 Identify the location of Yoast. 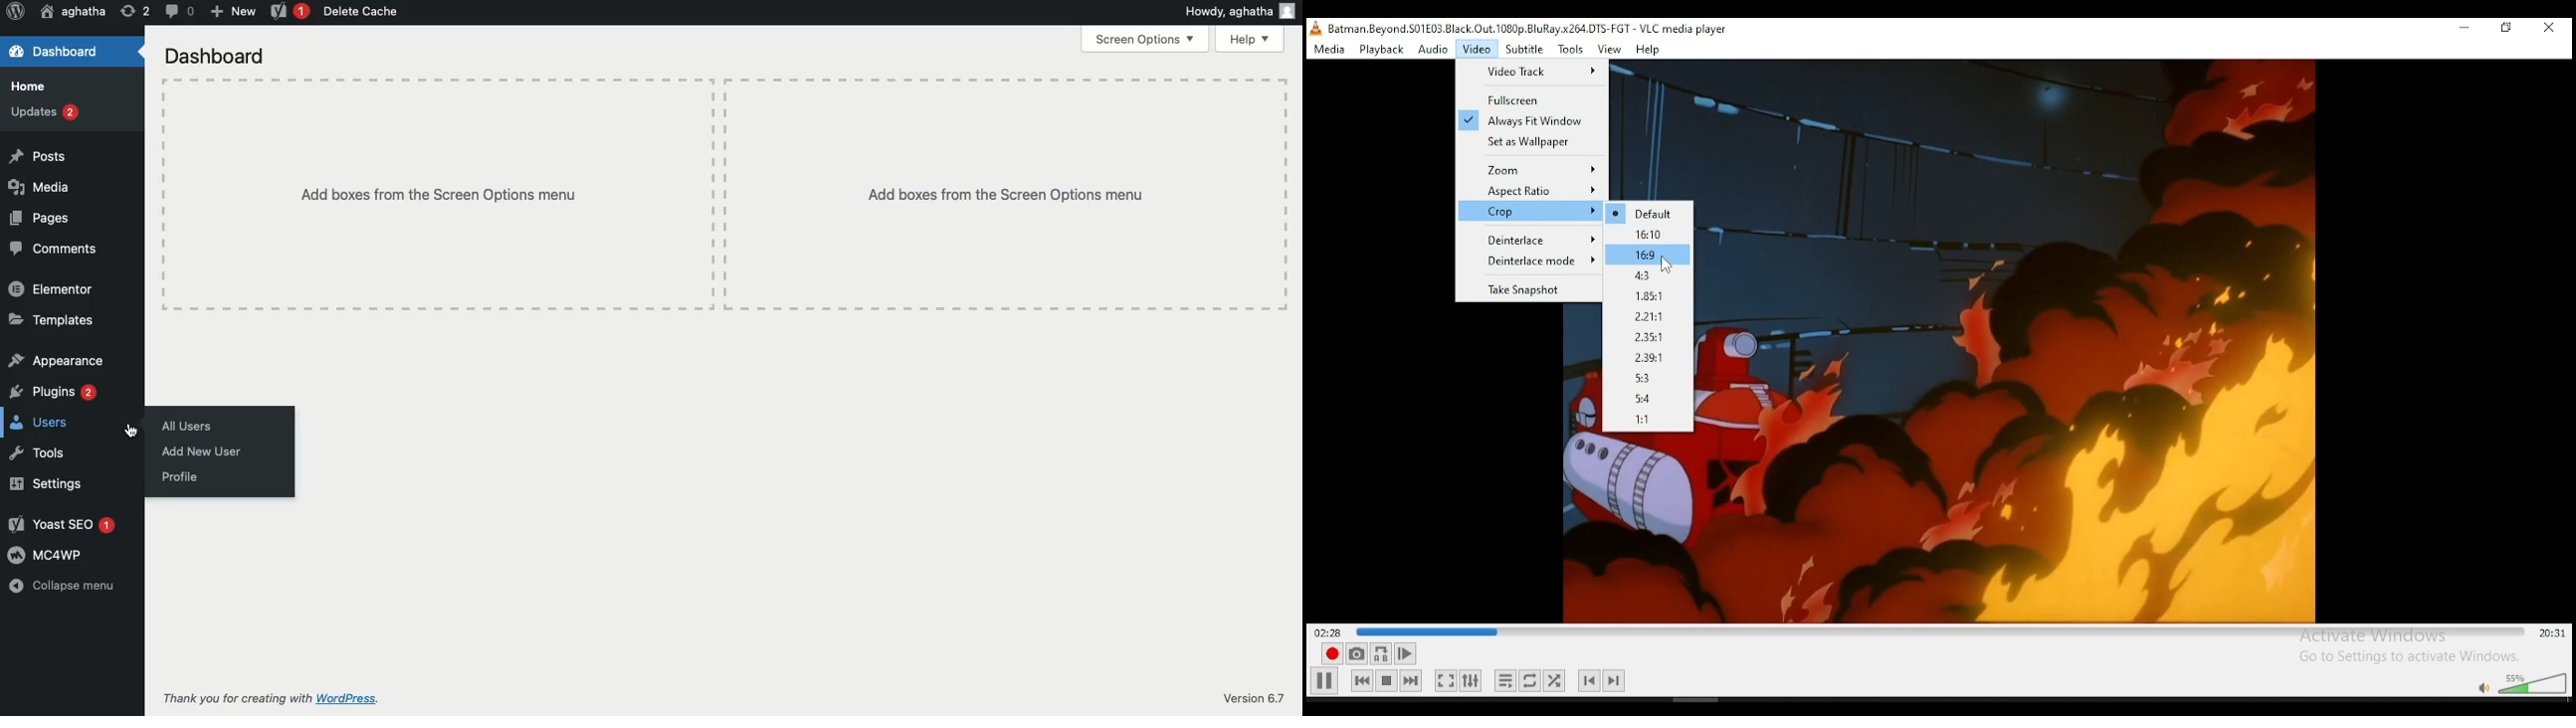
(61, 526).